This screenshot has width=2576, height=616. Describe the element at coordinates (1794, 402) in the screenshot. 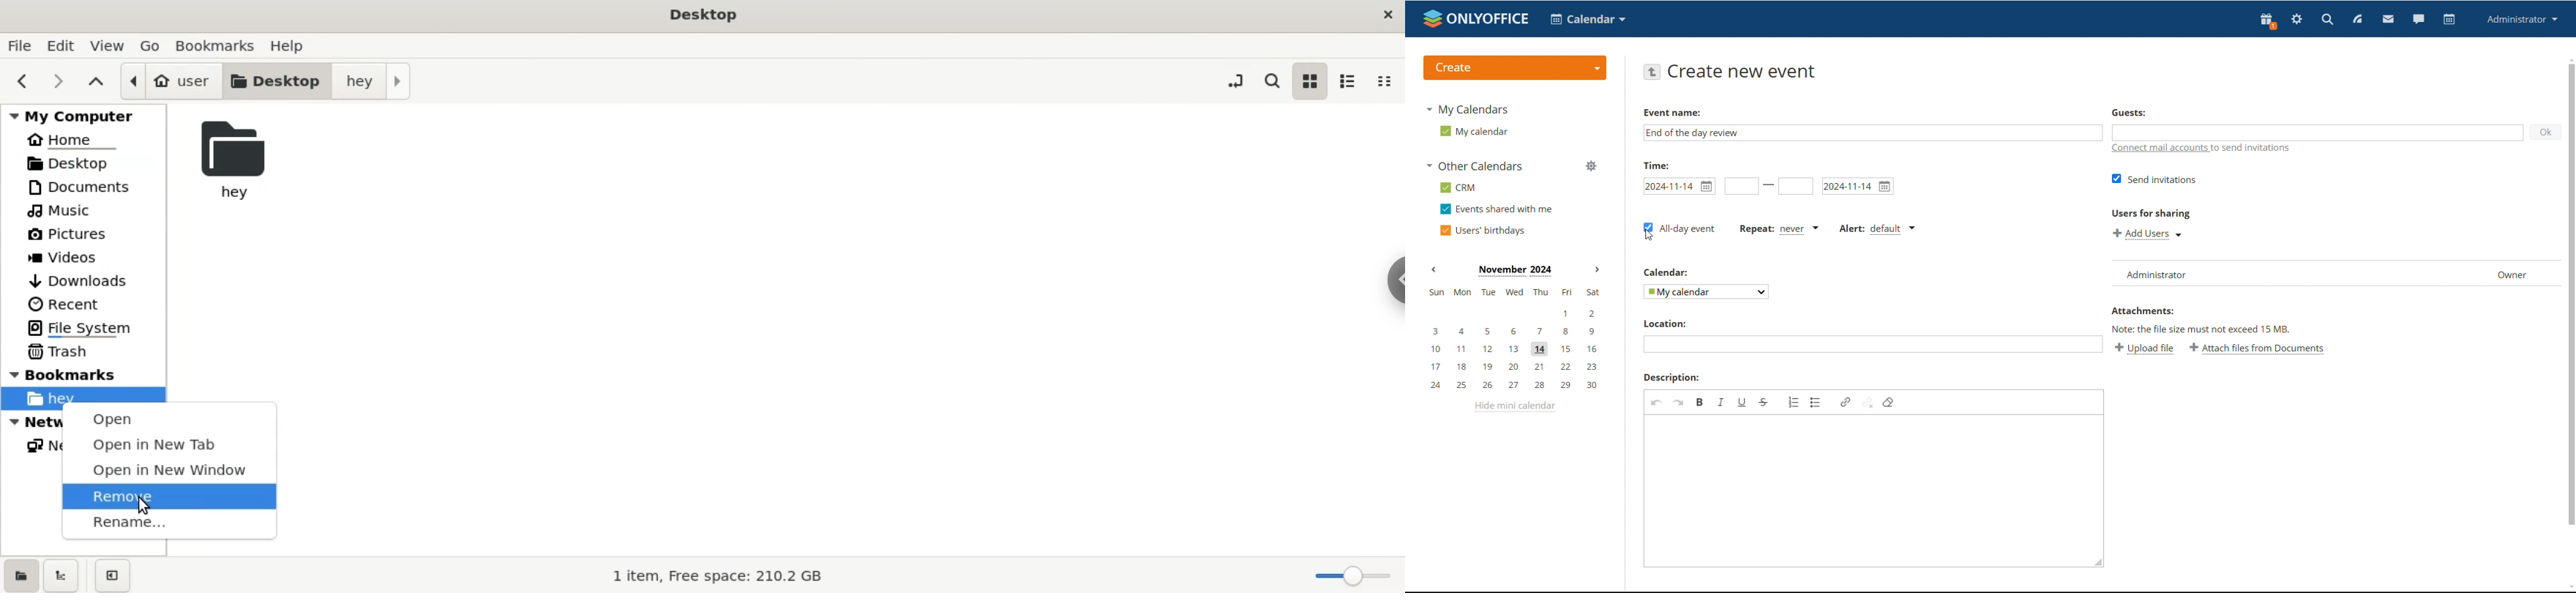

I see `insert/remove numbered list` at that location.